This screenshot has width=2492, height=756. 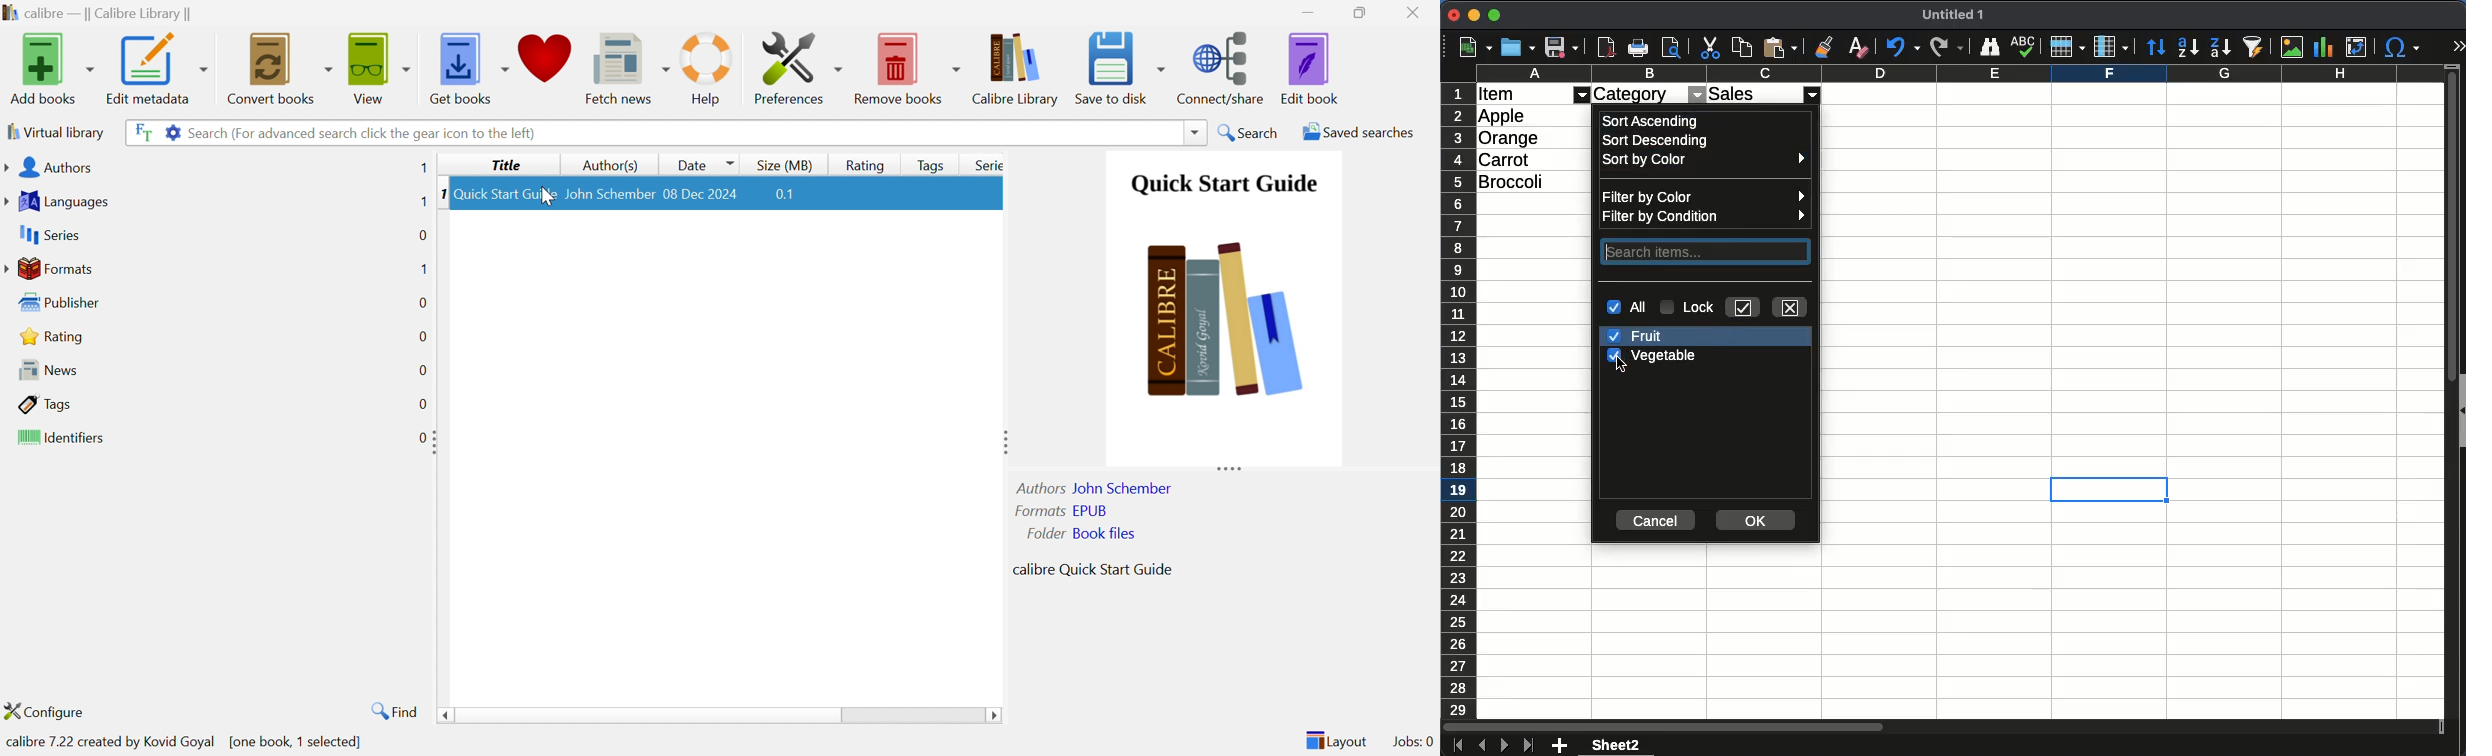 I want to click on Publisher, so click(x=57, y=301).